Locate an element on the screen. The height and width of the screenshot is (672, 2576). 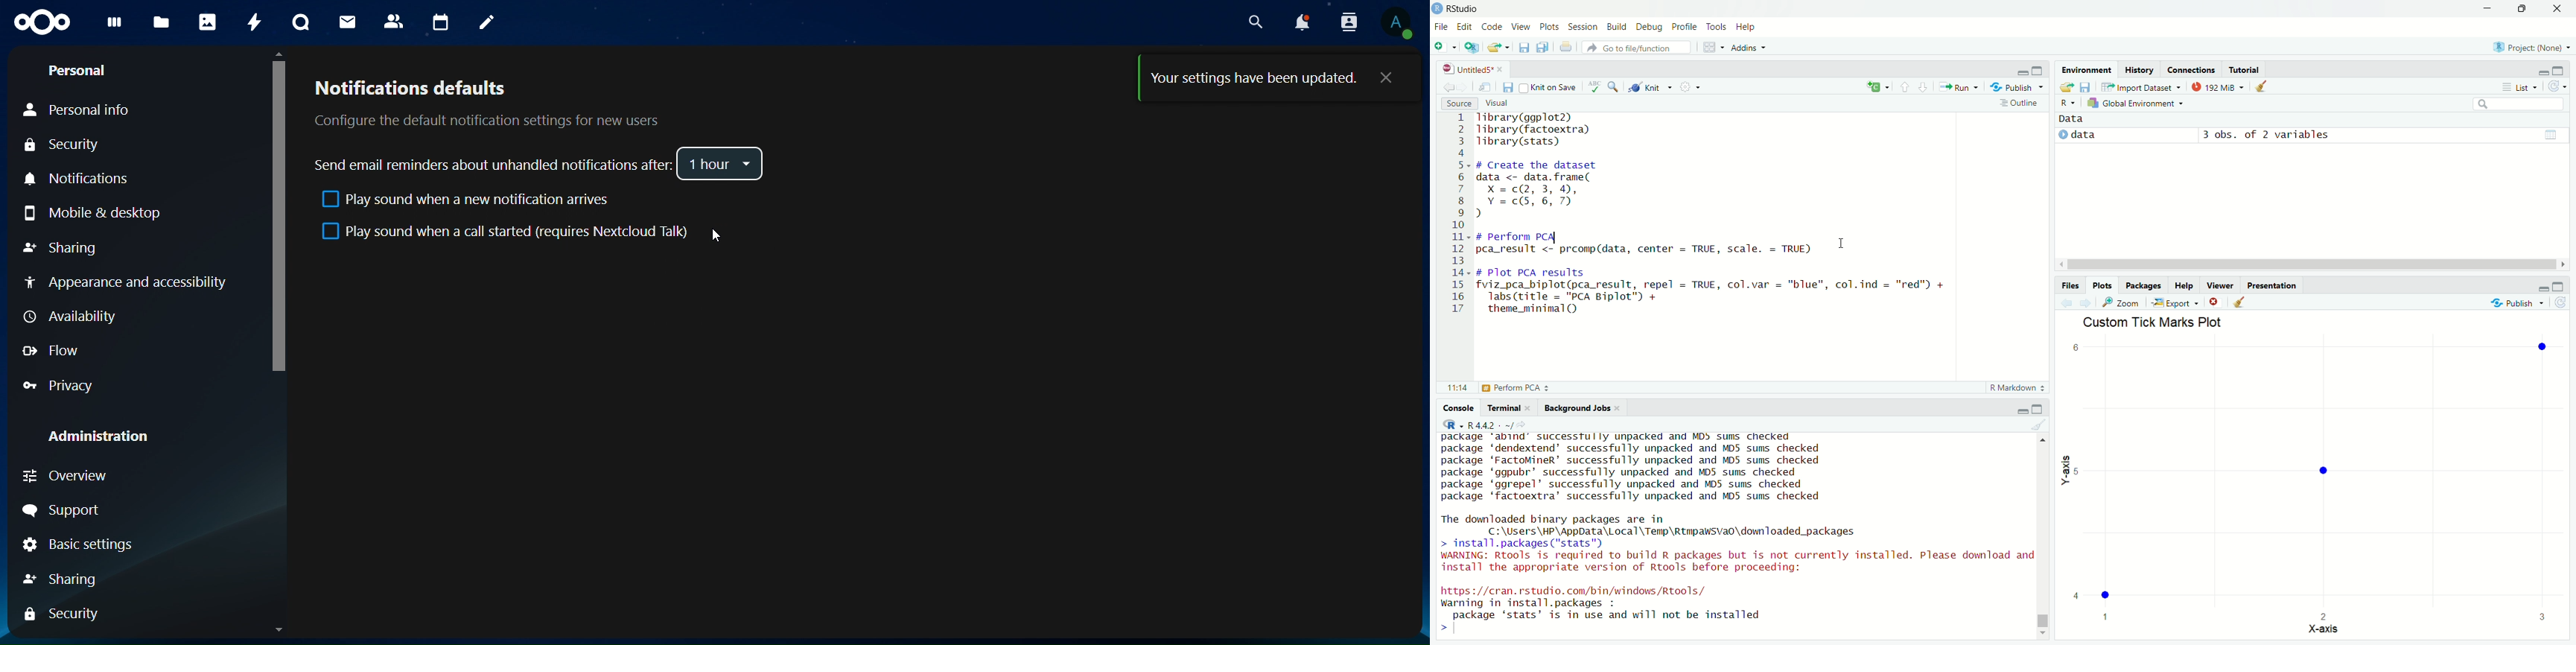
R language is located at coordinates (1451, 425).